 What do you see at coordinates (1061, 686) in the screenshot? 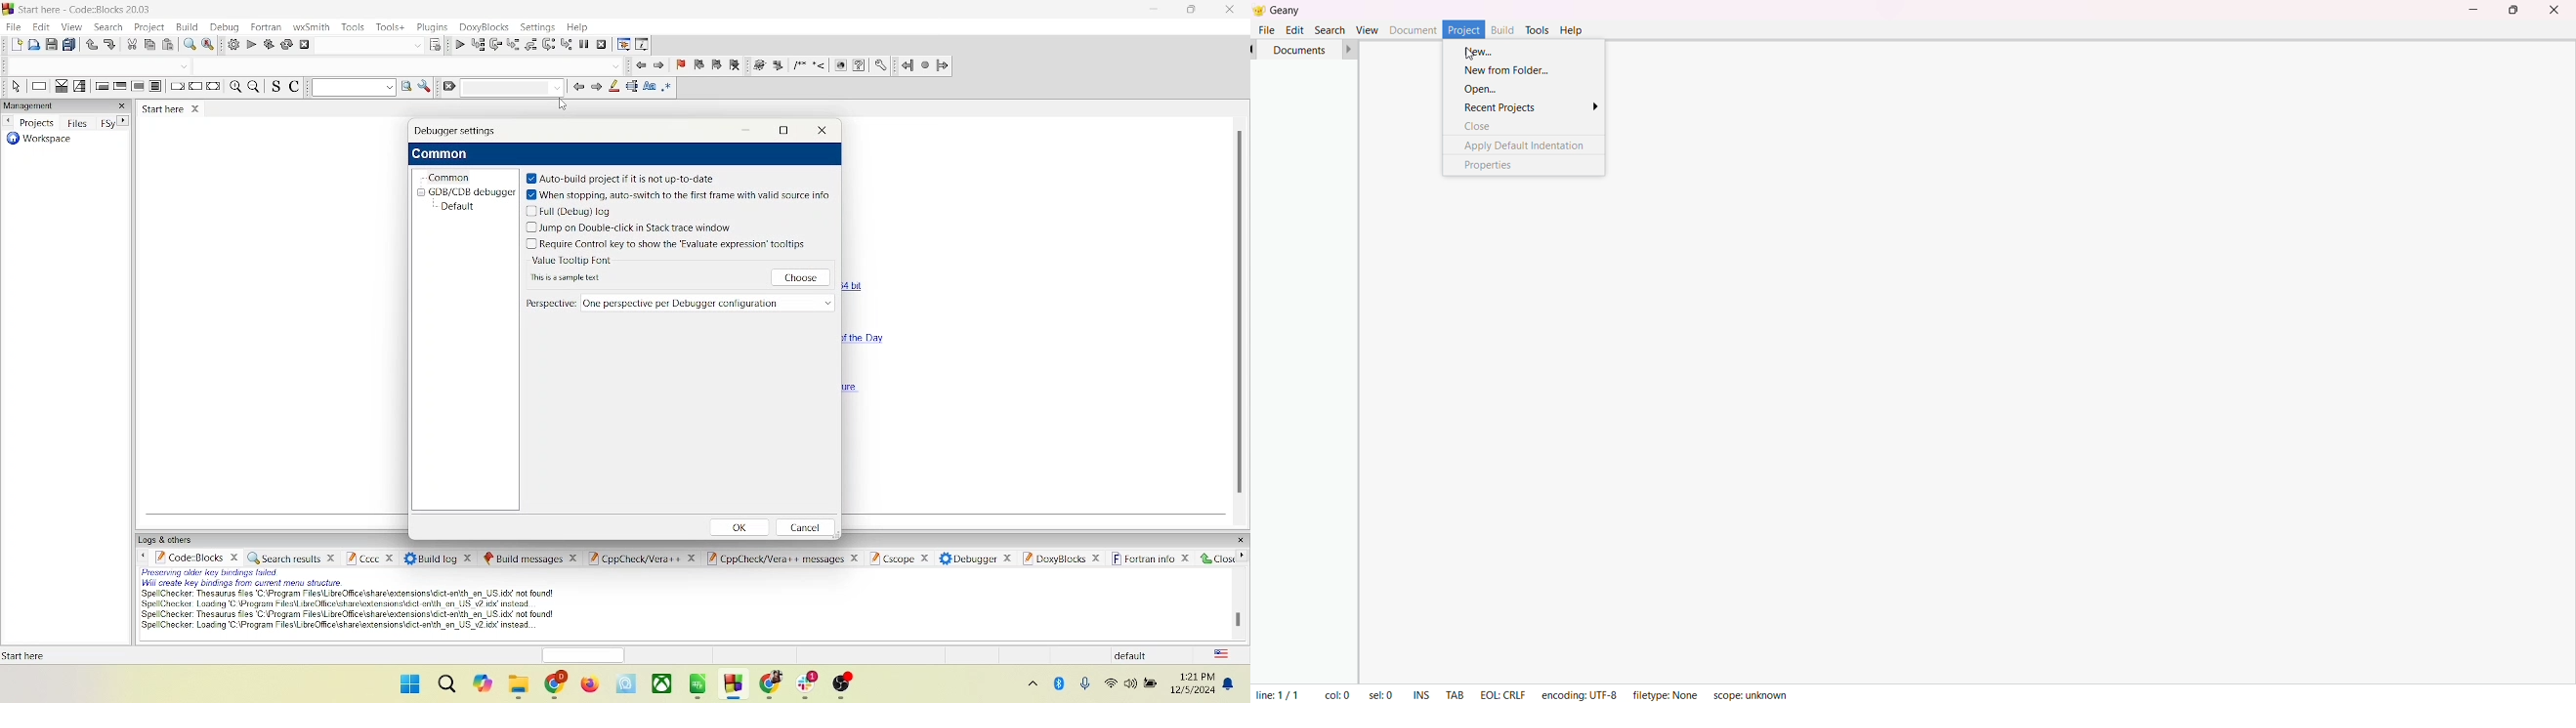
I see `bluetooth` at bounding box center [1061, 686].